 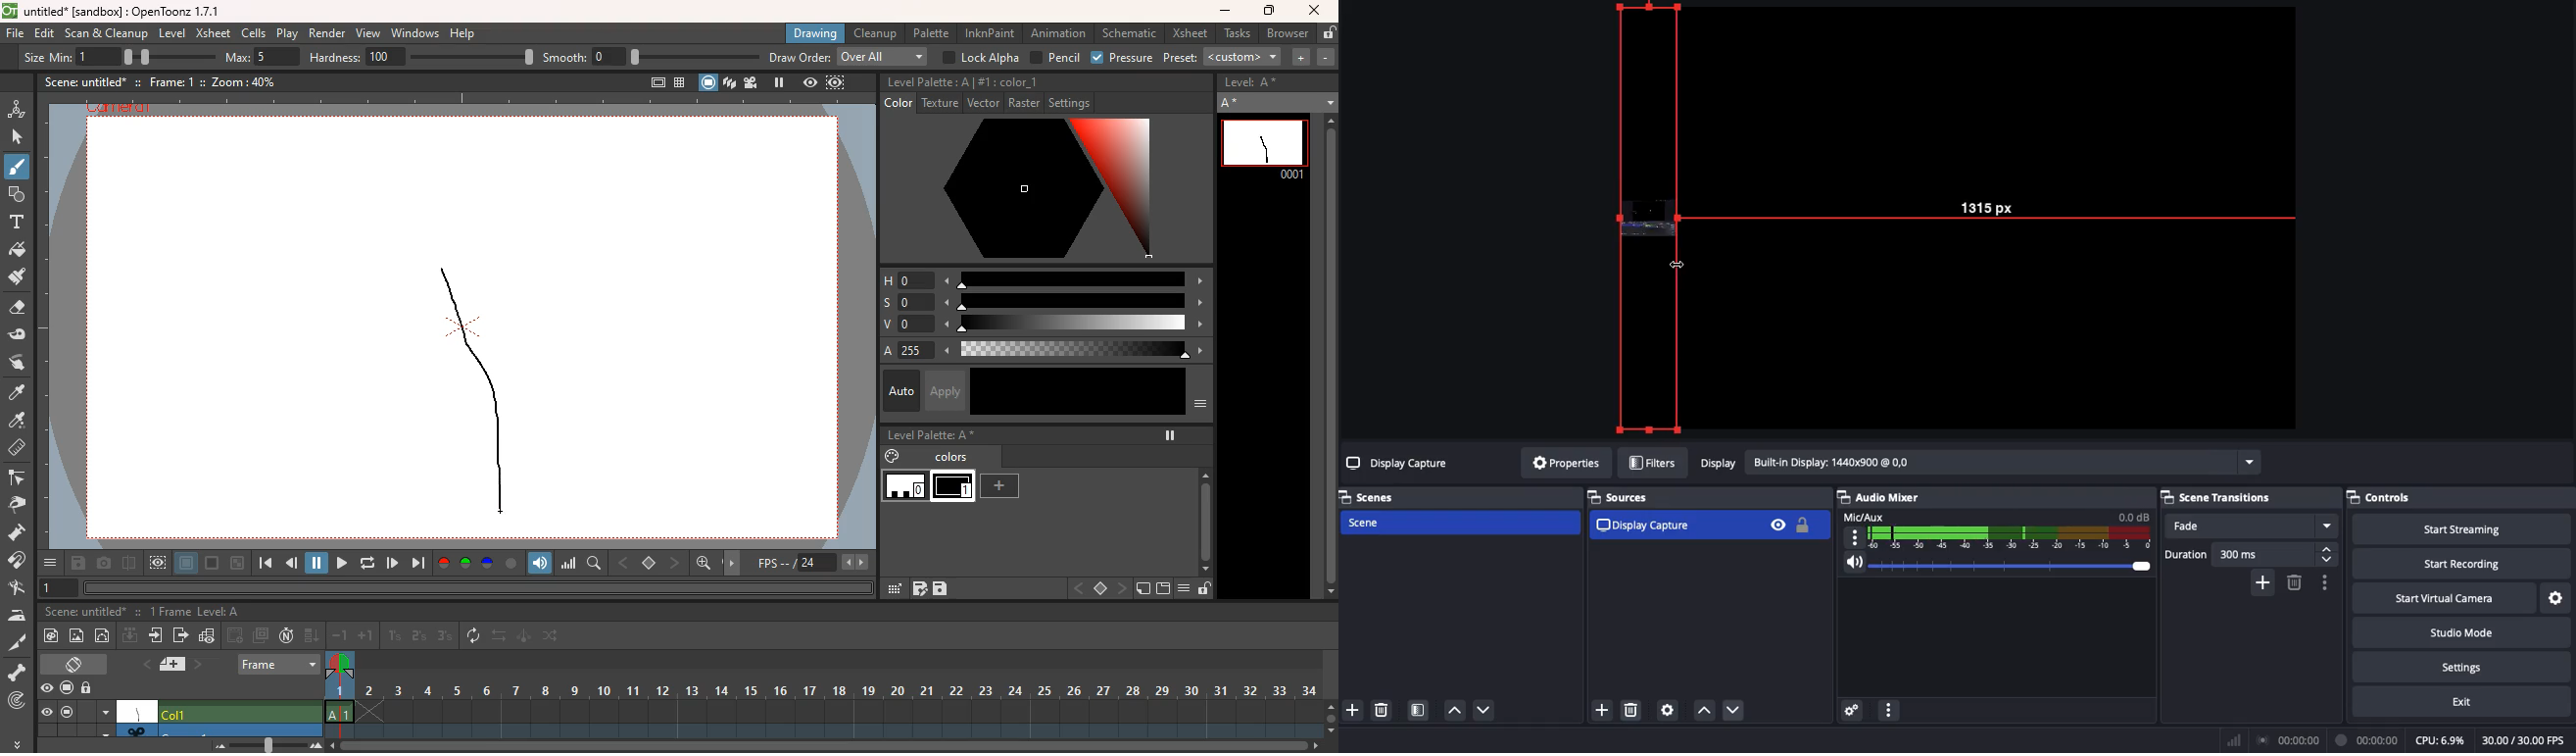 What do you see at coordinates (1632, 711) in the screenshot?
I see `Delete` at bounding box center [1632, 711].